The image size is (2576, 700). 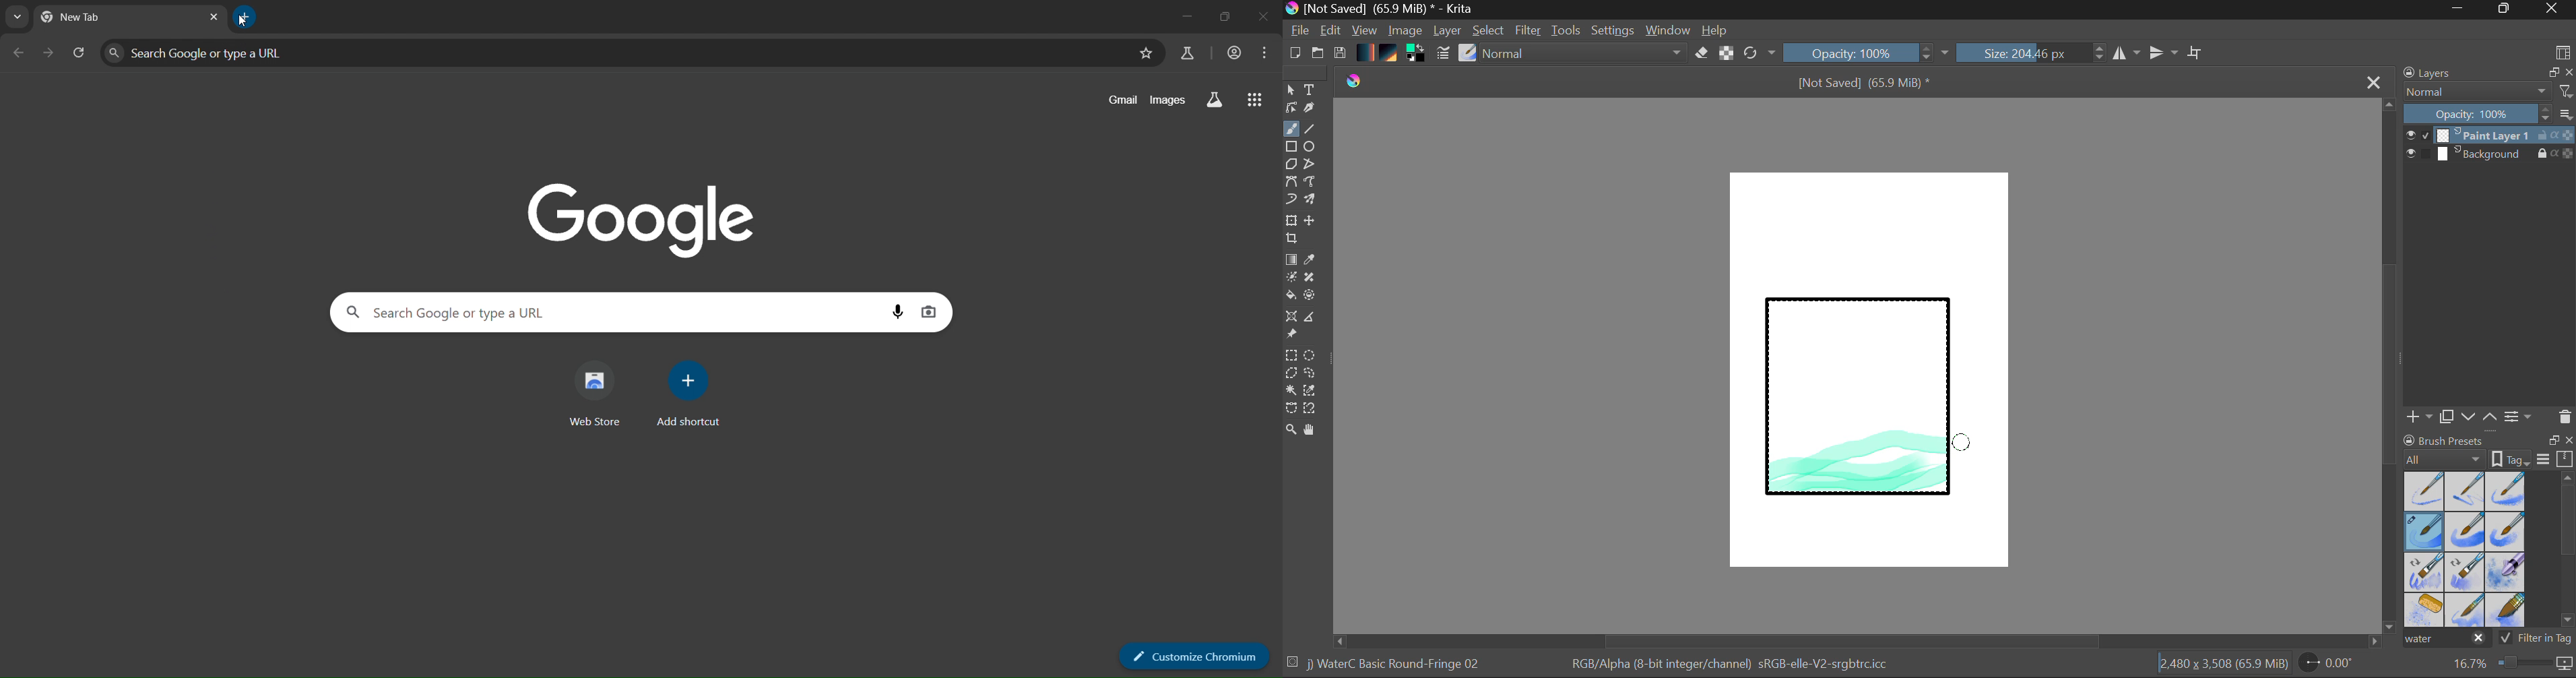 I want to click on Enclose and Fill, so click(x=1312, y=297).